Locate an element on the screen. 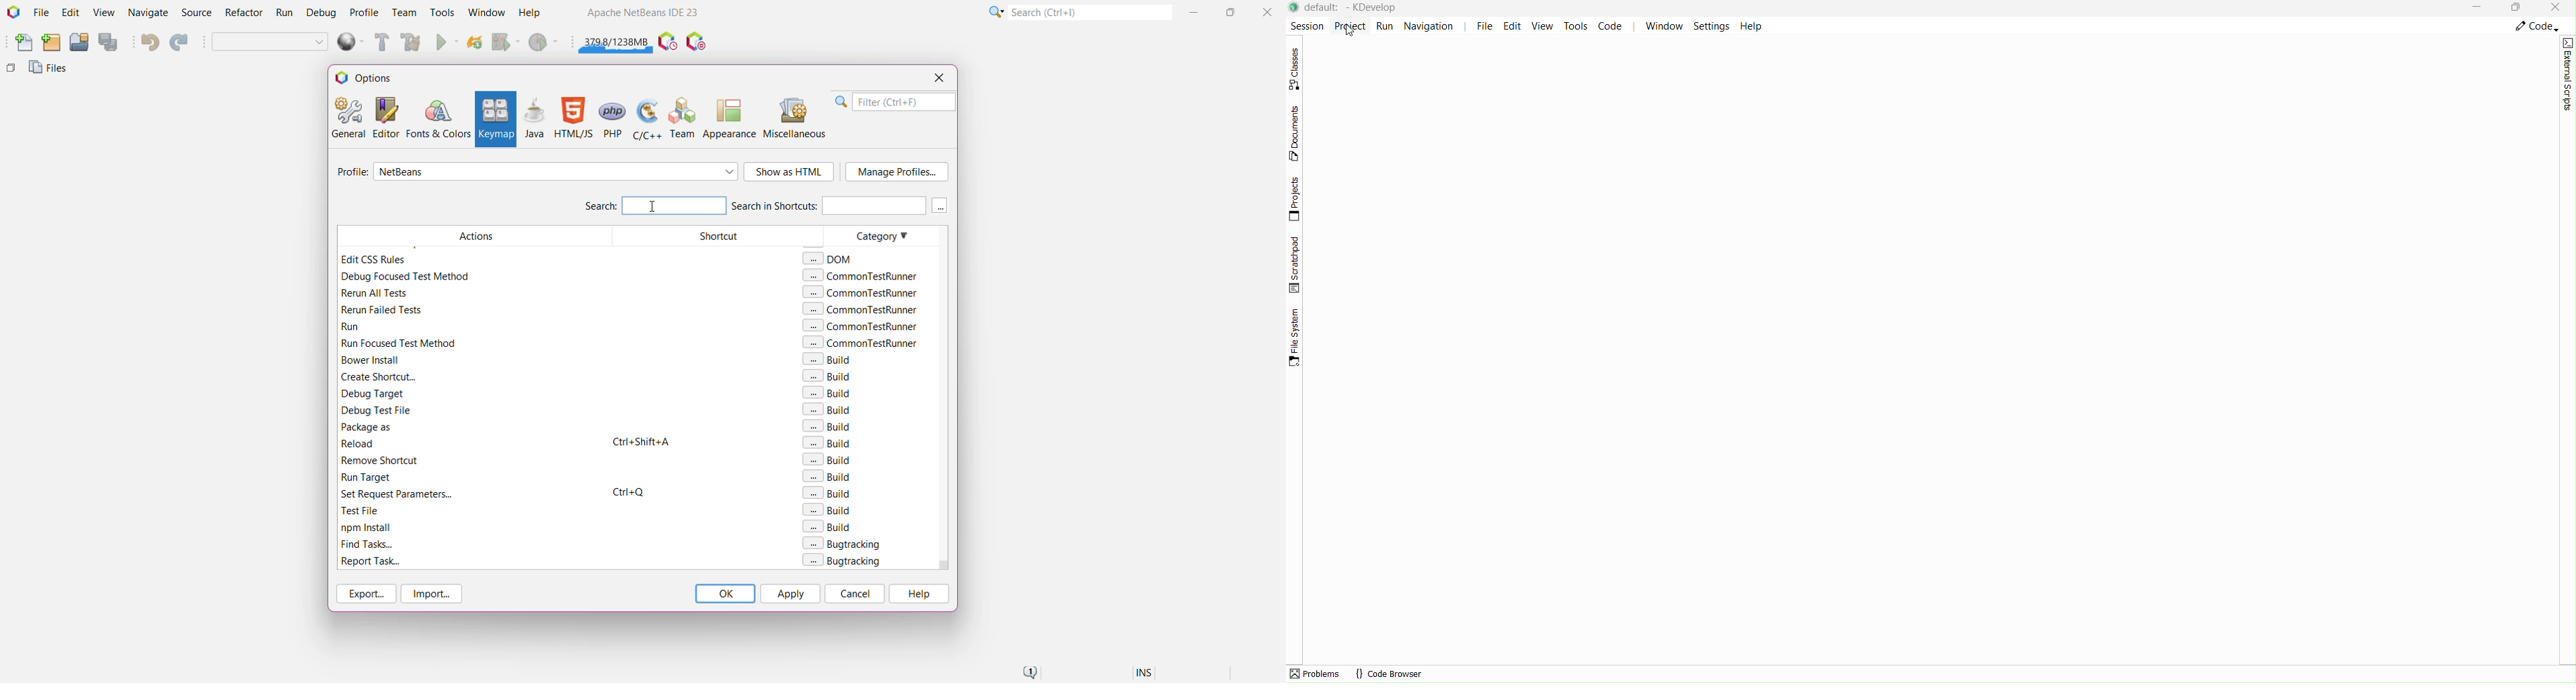  Cancel is located at coordinates (855, 593).